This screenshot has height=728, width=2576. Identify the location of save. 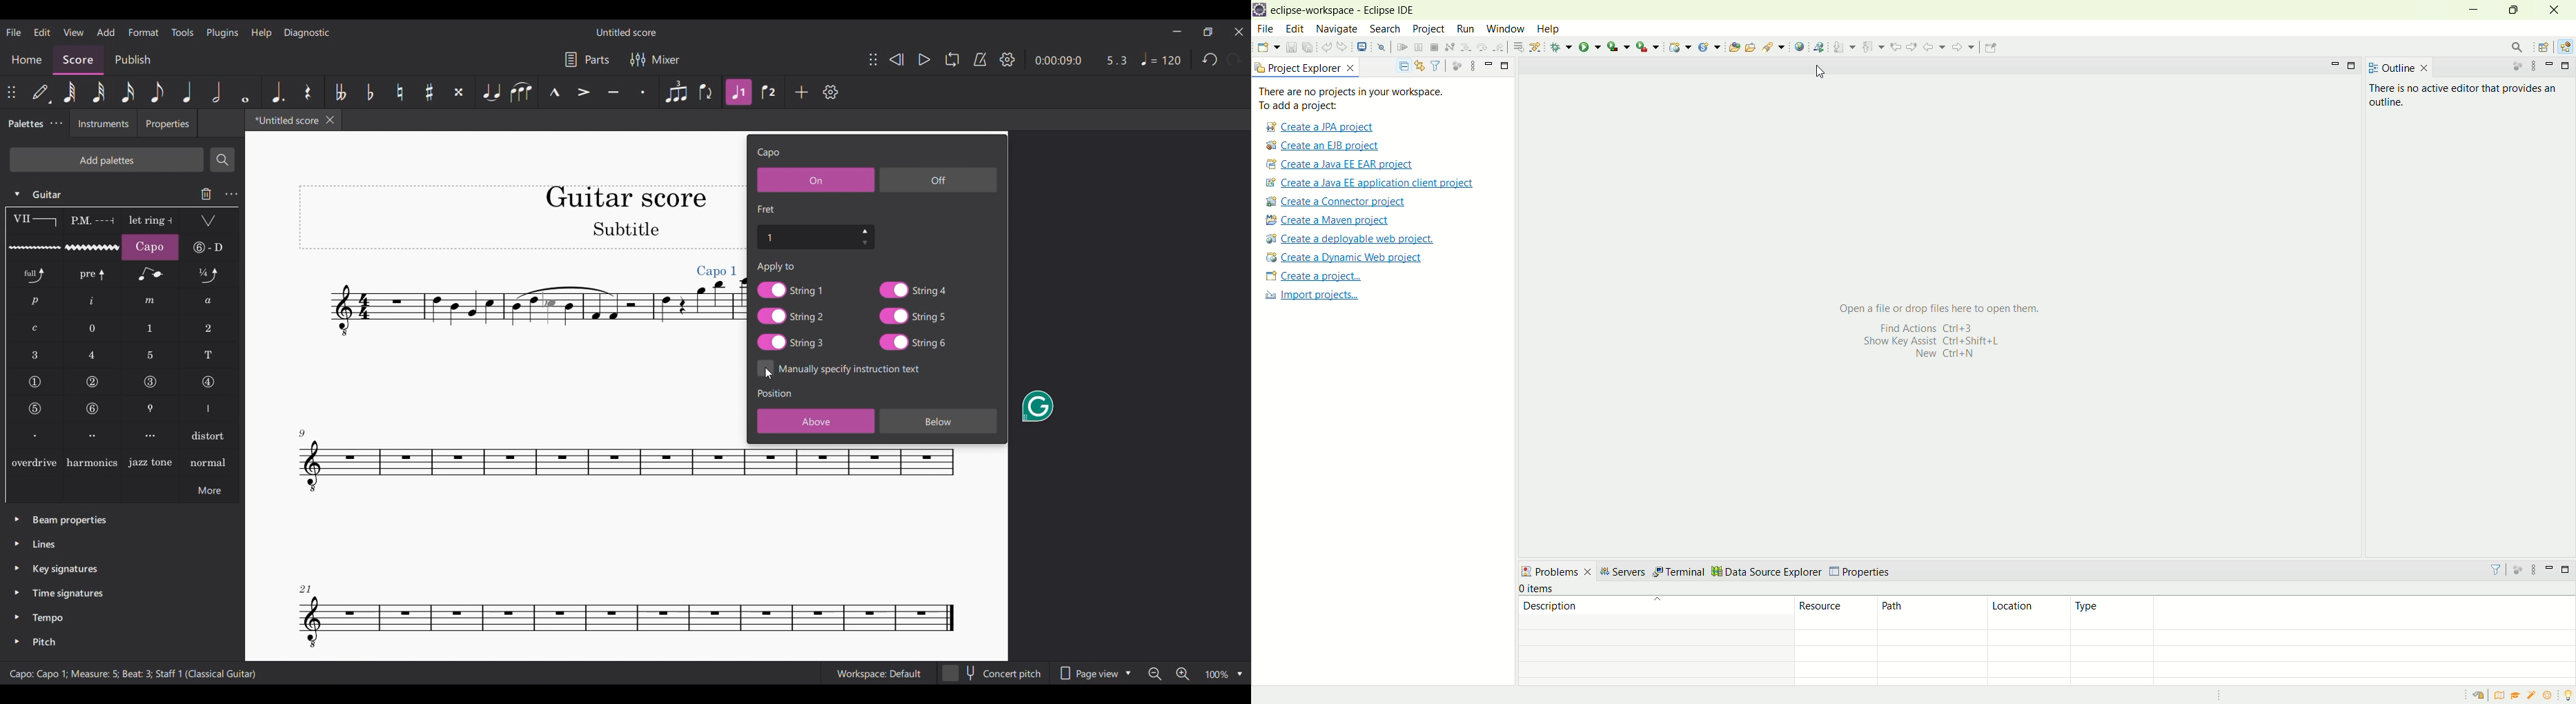
(1292, 48).